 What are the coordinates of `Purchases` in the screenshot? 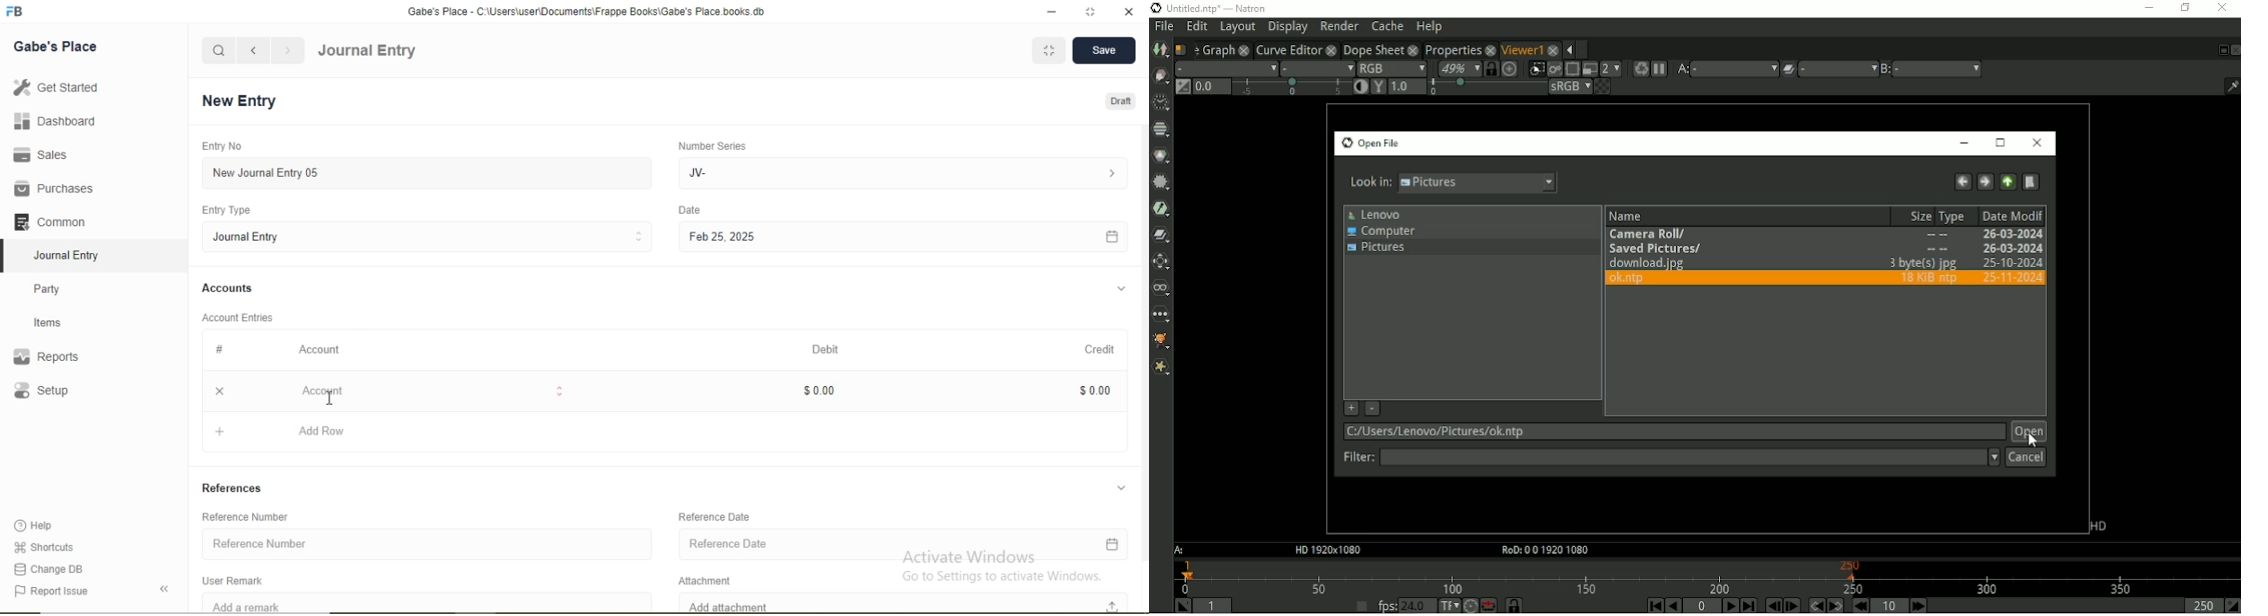 It's located at (54, 189).